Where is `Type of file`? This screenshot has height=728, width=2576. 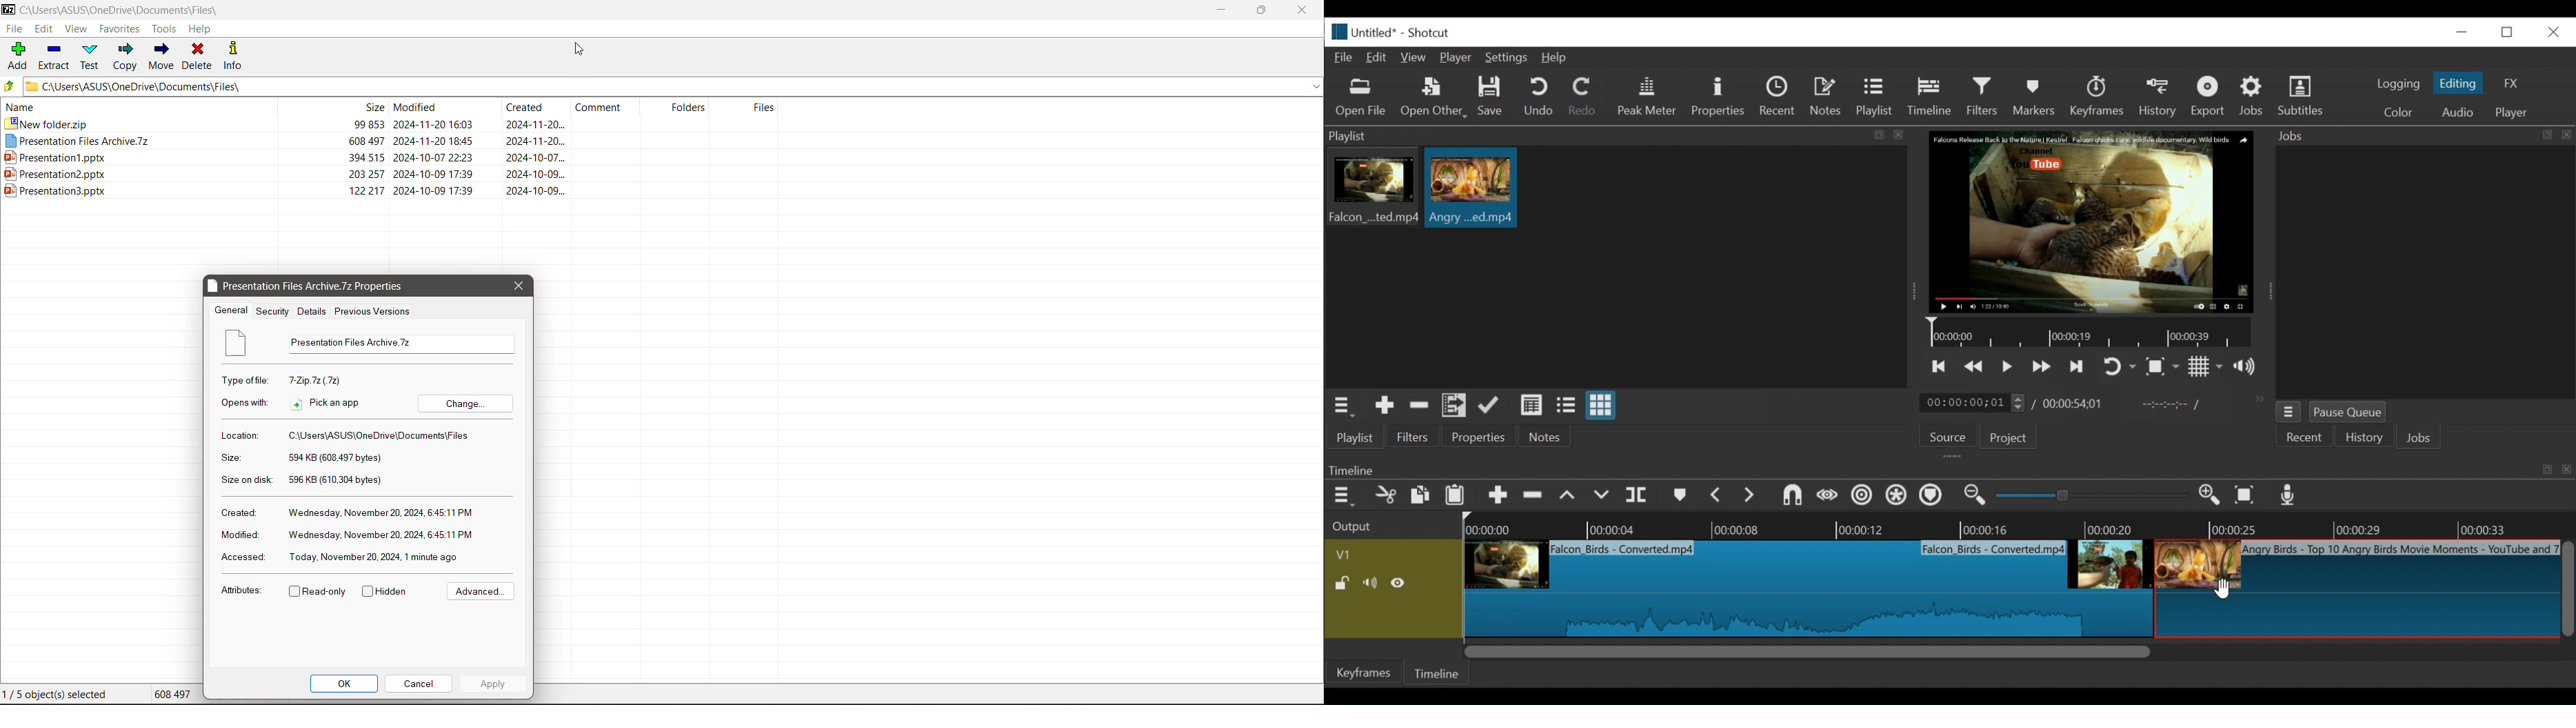 Type of file is located at coordinates (247, 379).